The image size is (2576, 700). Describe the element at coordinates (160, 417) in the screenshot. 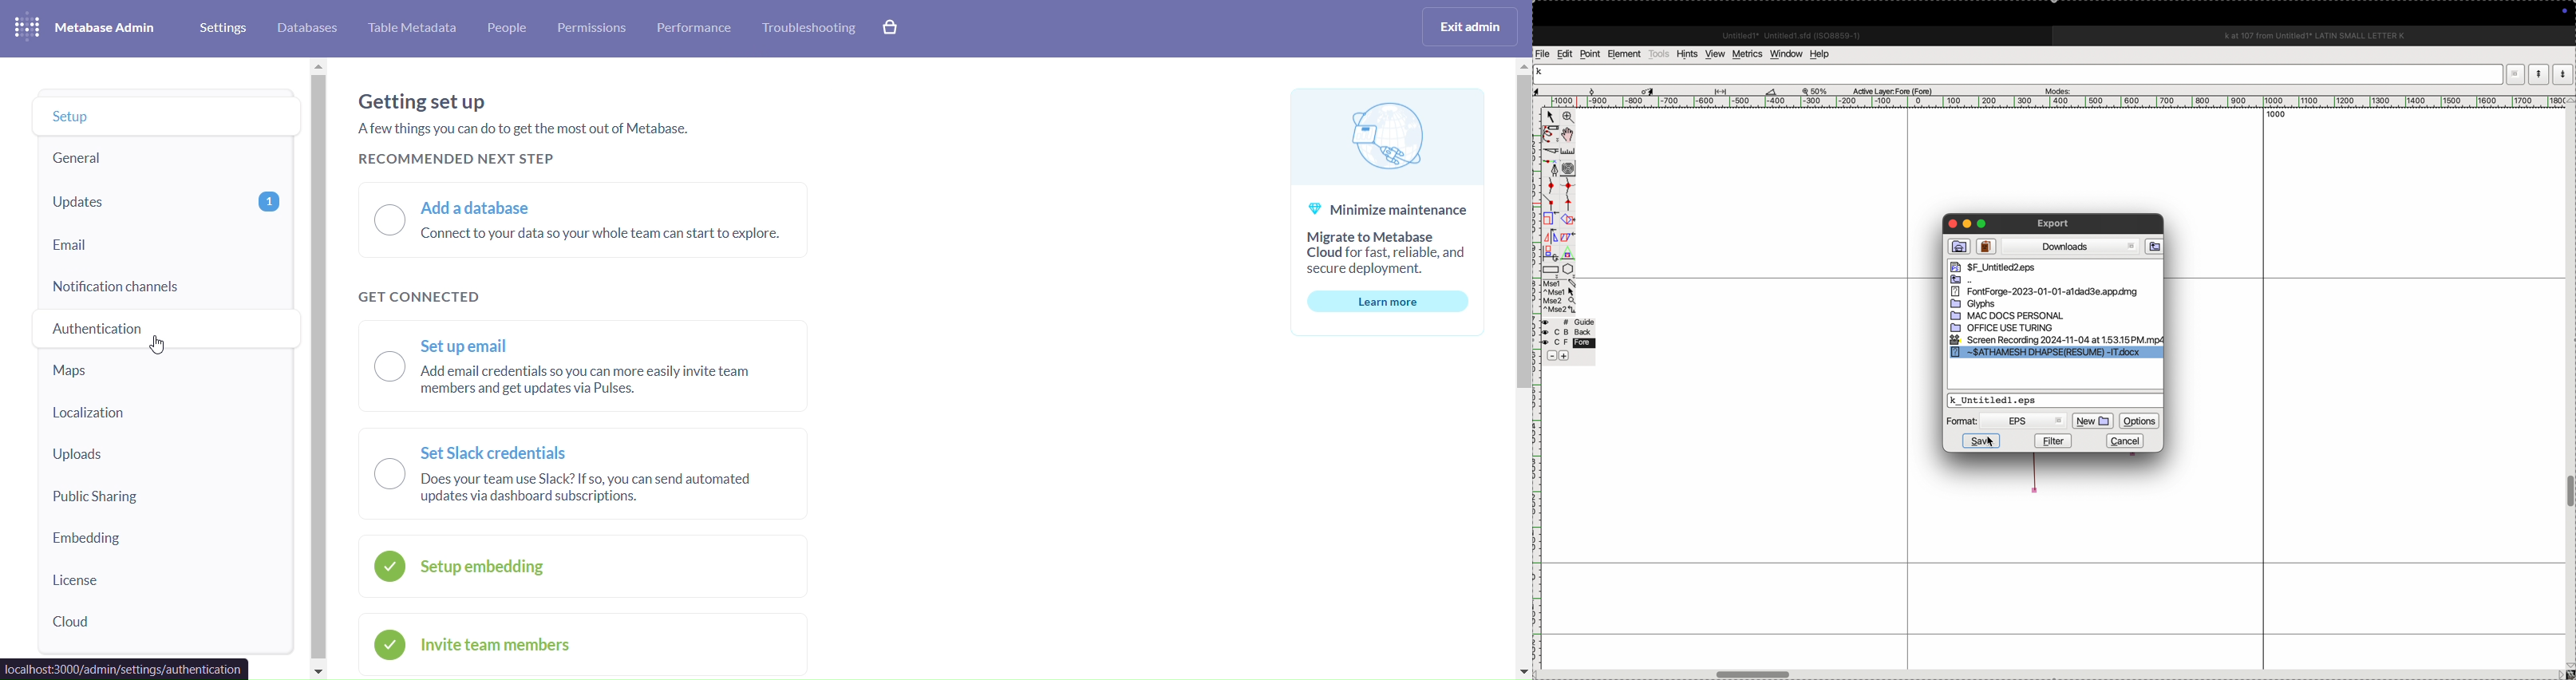

I see `localization` at that location.